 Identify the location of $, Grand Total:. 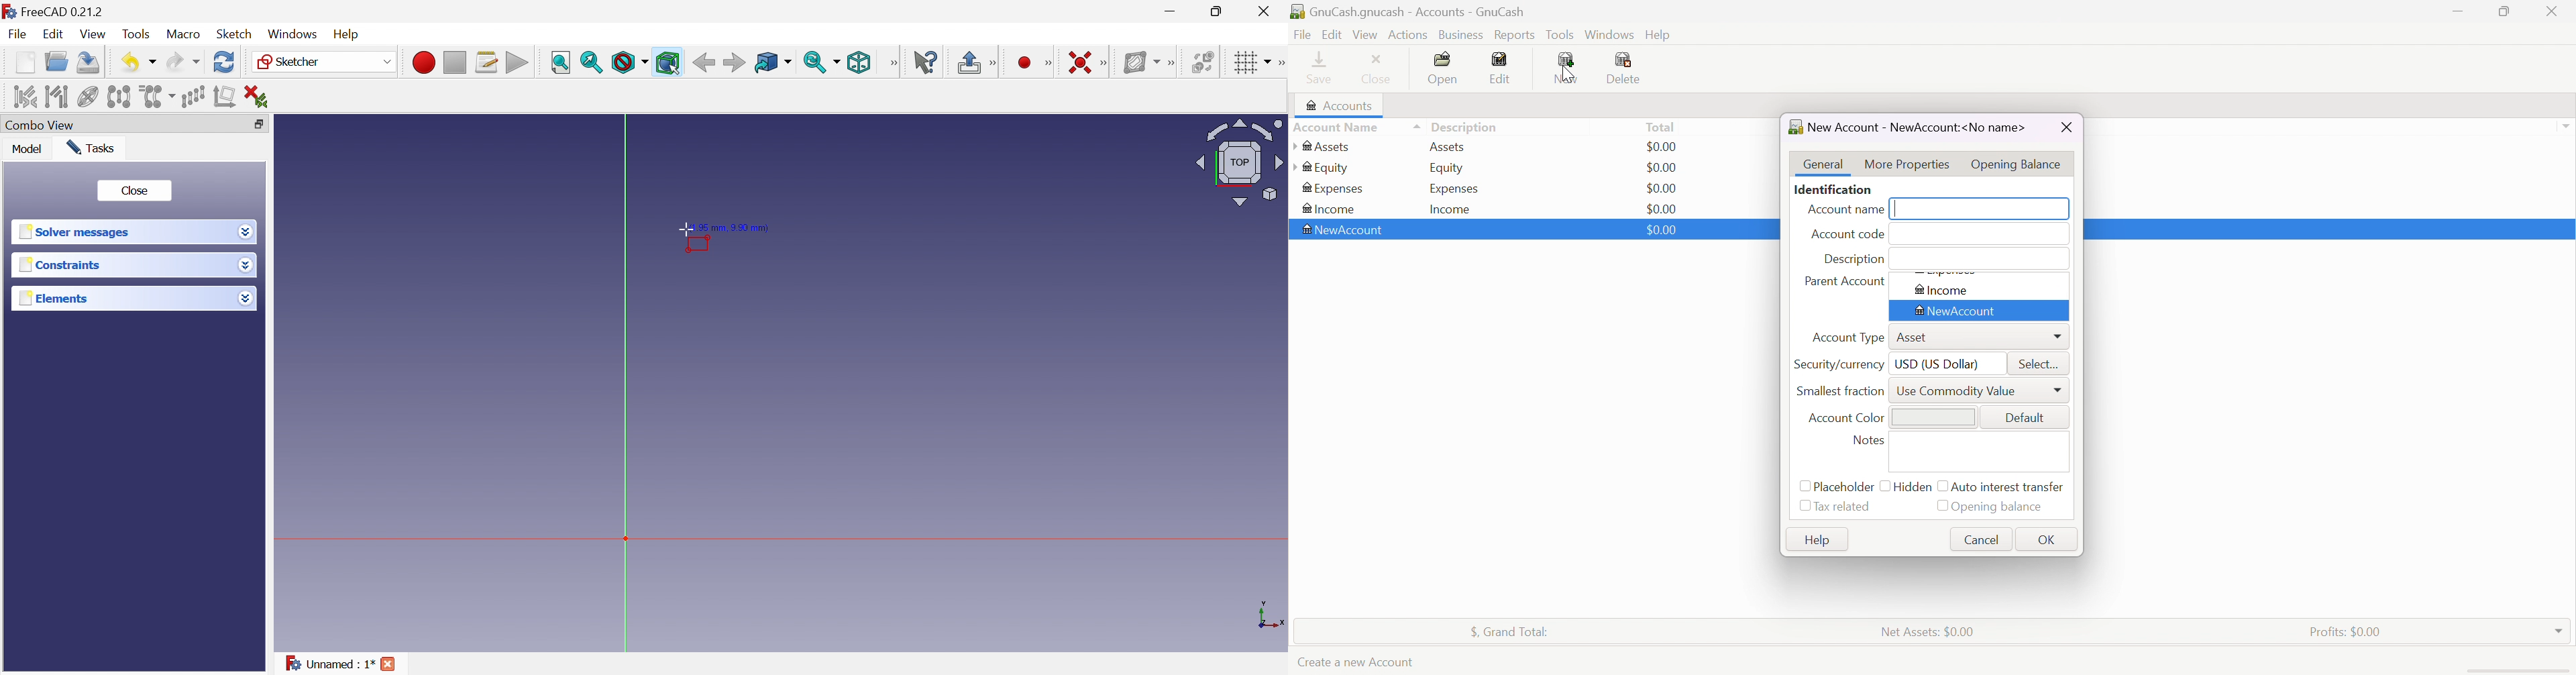
(1508, 631).